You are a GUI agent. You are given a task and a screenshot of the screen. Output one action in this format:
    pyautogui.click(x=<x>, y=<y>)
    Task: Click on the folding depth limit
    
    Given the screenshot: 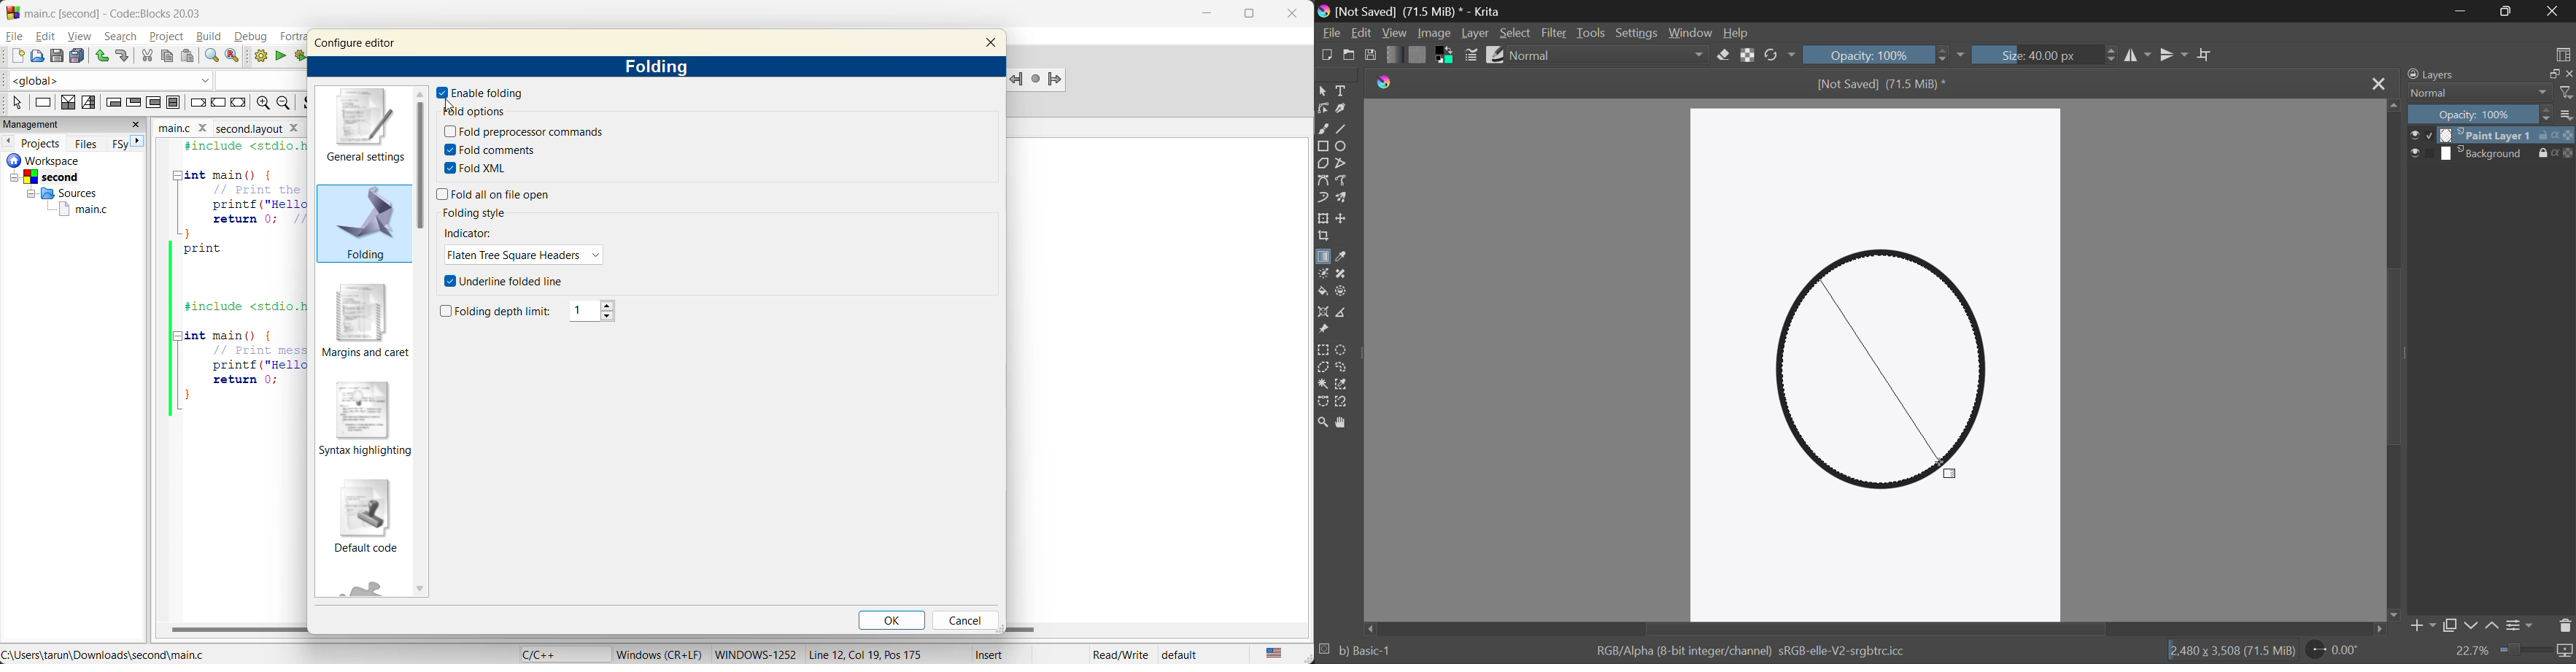 What is the action you would take?
    pyautogui.click(x=499, y=310)
    